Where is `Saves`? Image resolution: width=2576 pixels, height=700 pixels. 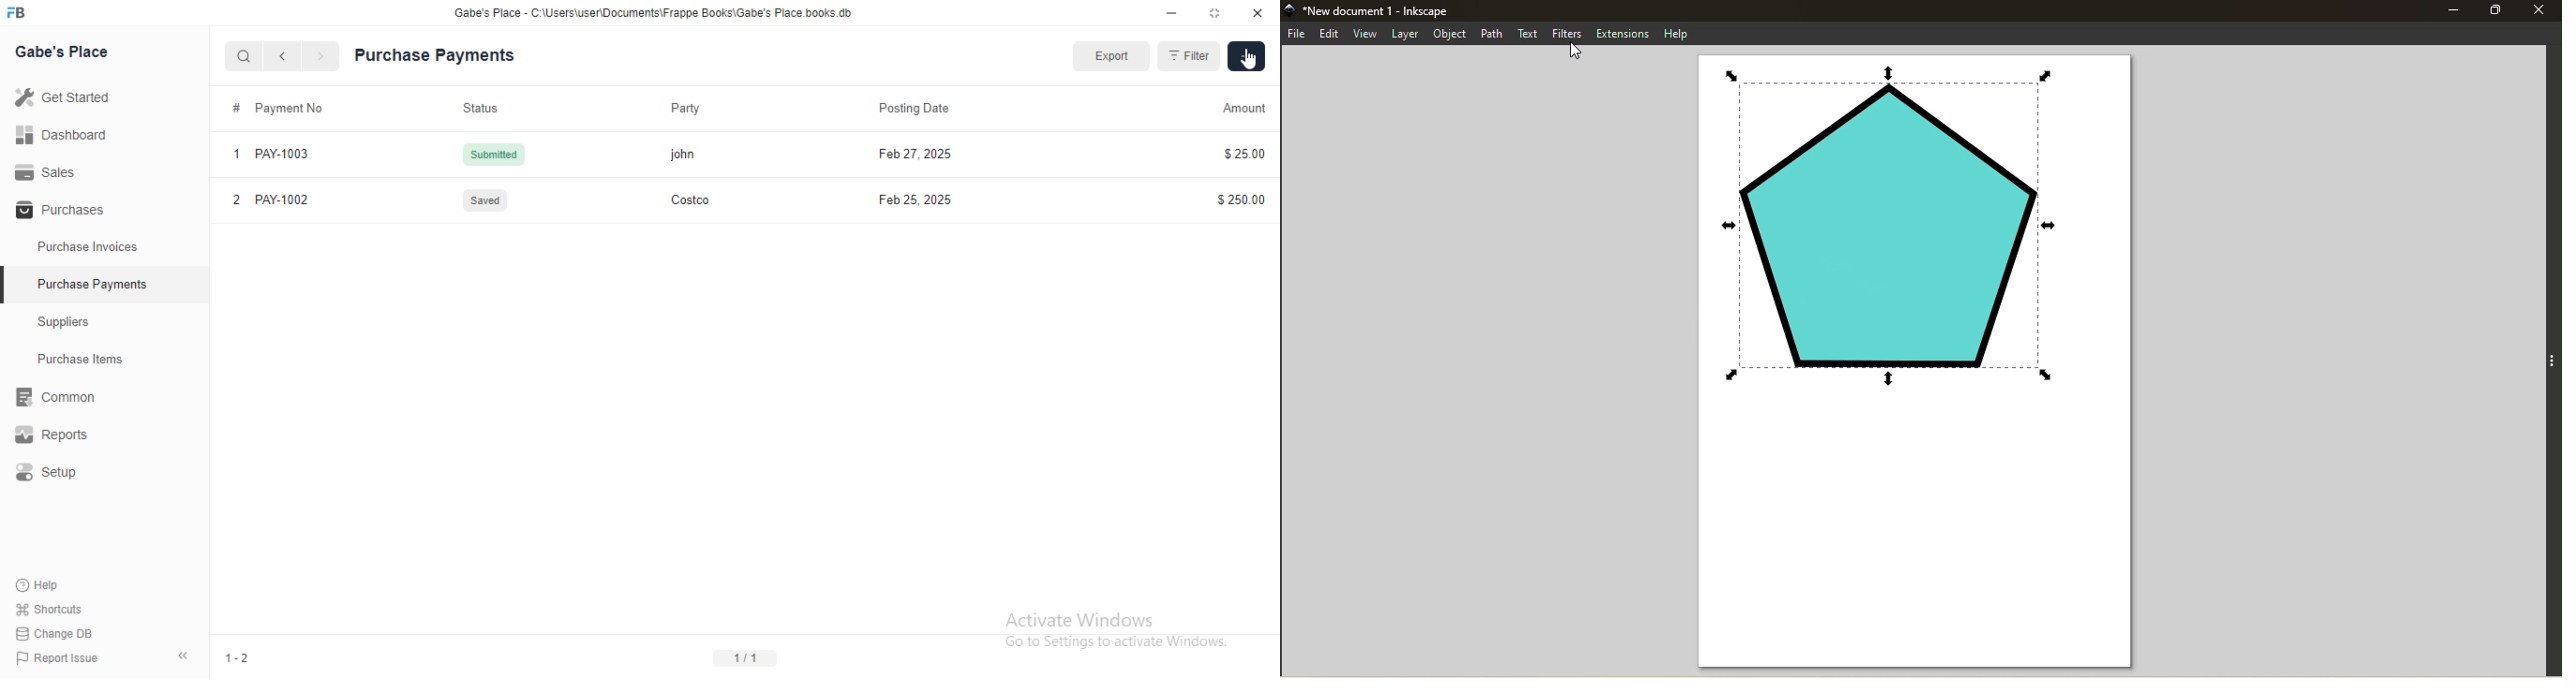 Saves is located at coordinates (486, 201).